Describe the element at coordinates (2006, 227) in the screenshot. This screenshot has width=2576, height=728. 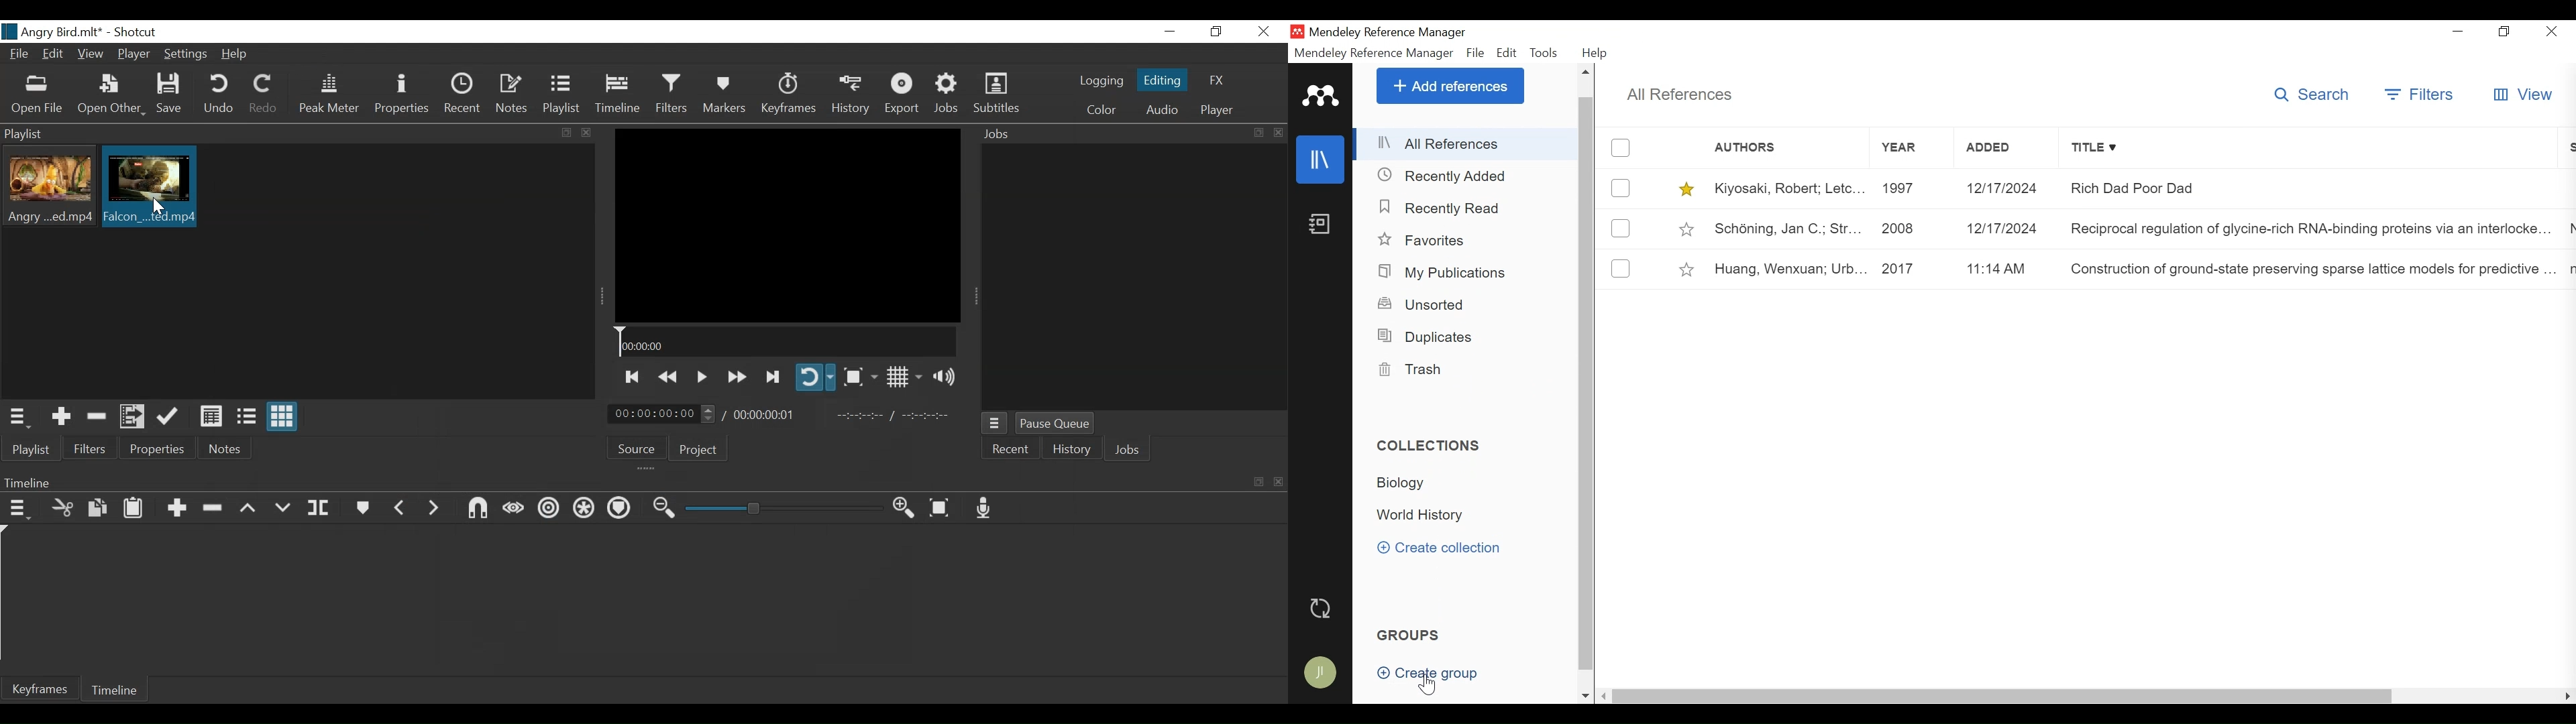
I see `12/17/2024` at that location.